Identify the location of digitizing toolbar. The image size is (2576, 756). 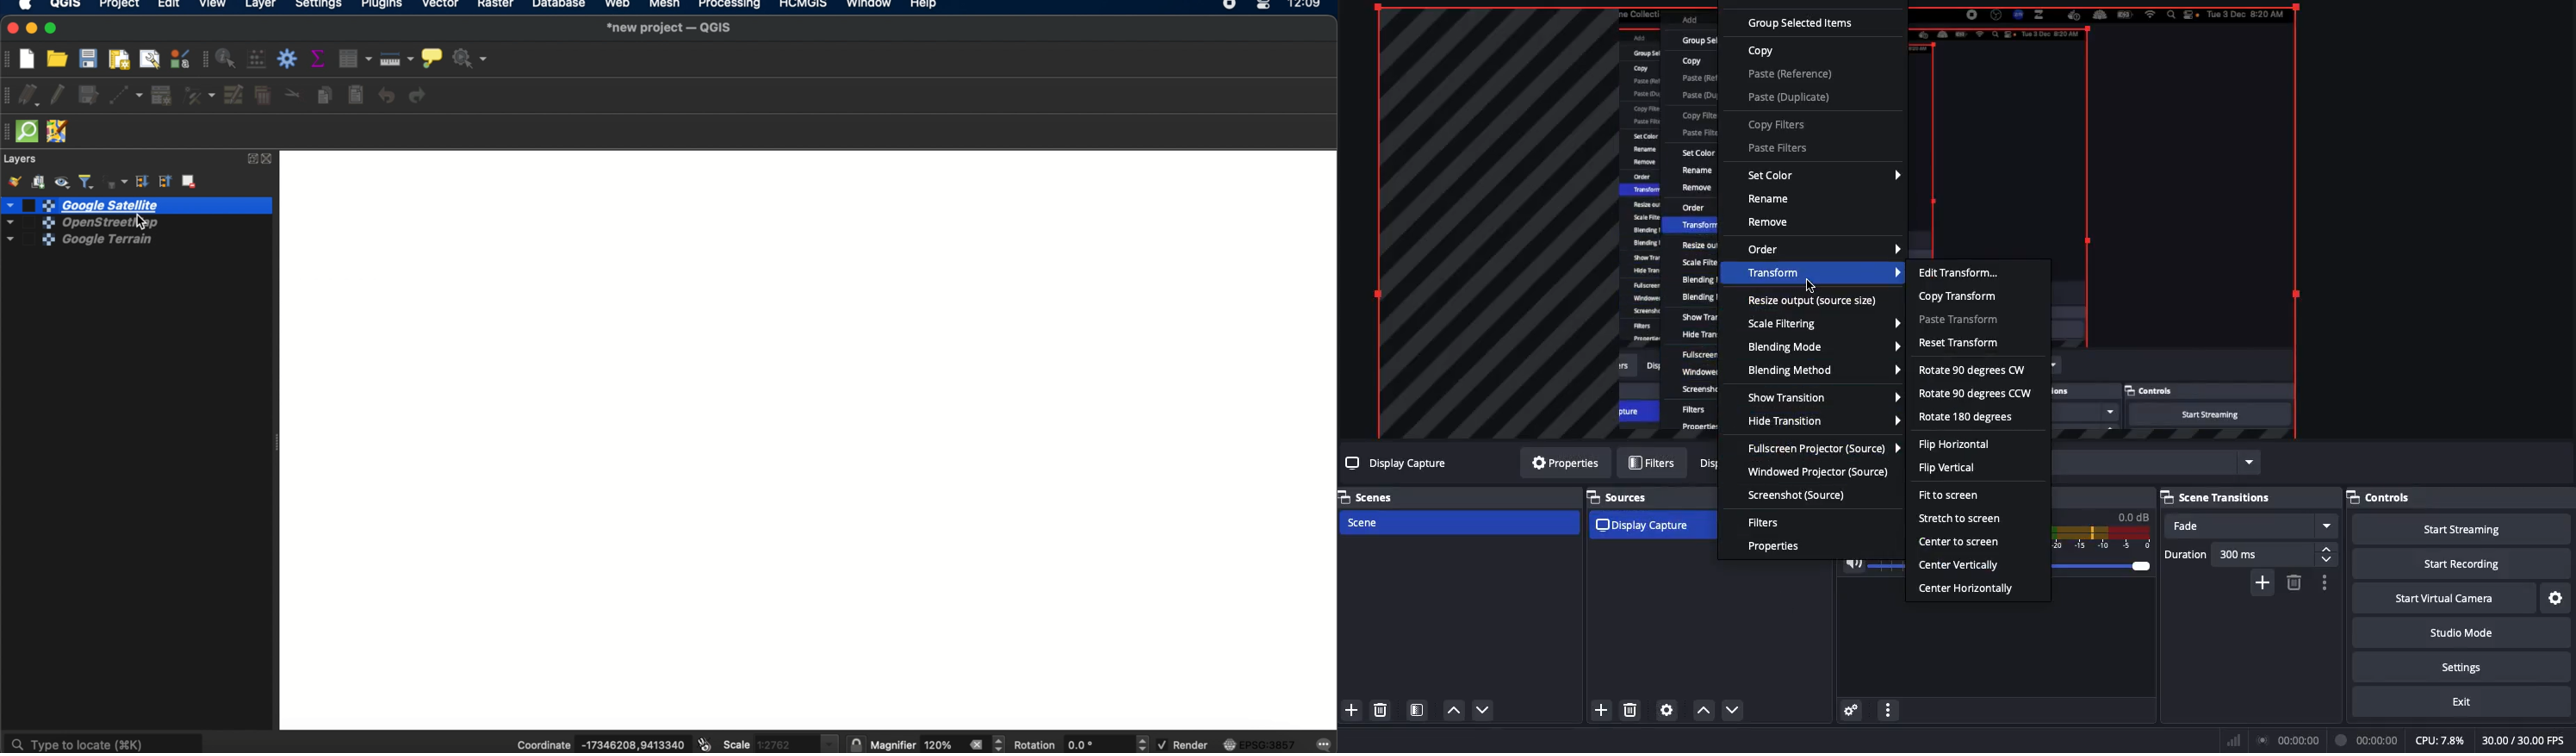
(8, 96).